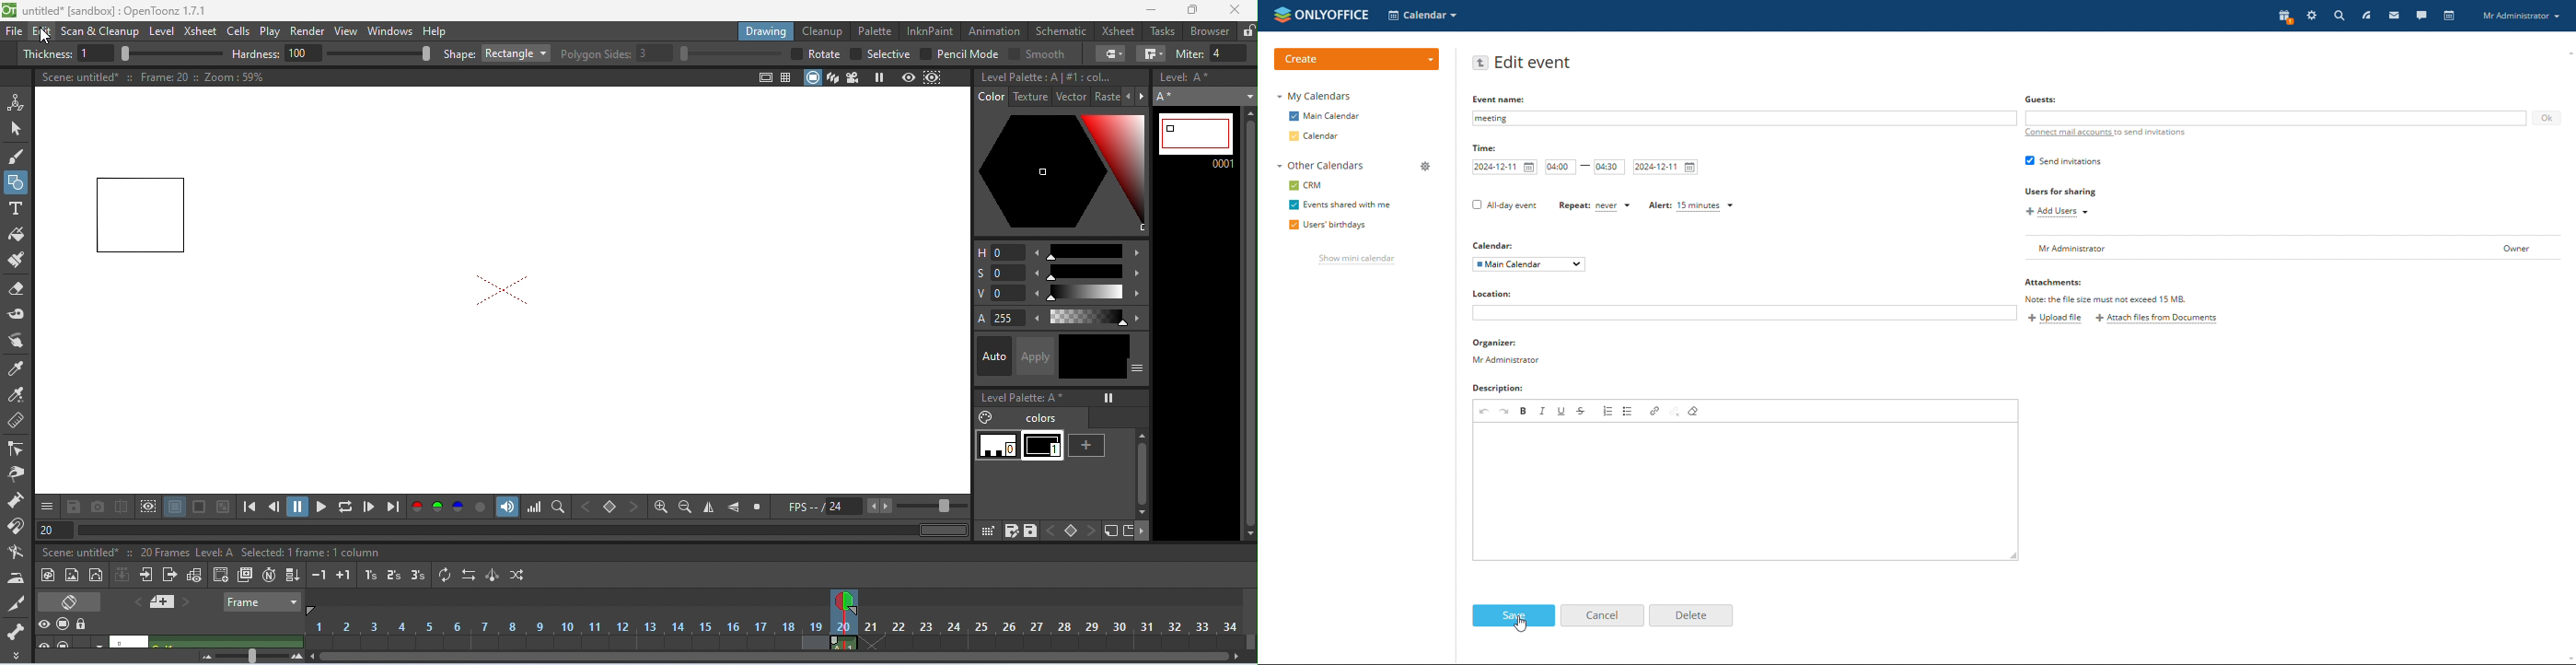 This screenshot has width=2576, height=672. Describe the element at coordinates (661, 508) in the screenshot. I see `zoom in` at that location.